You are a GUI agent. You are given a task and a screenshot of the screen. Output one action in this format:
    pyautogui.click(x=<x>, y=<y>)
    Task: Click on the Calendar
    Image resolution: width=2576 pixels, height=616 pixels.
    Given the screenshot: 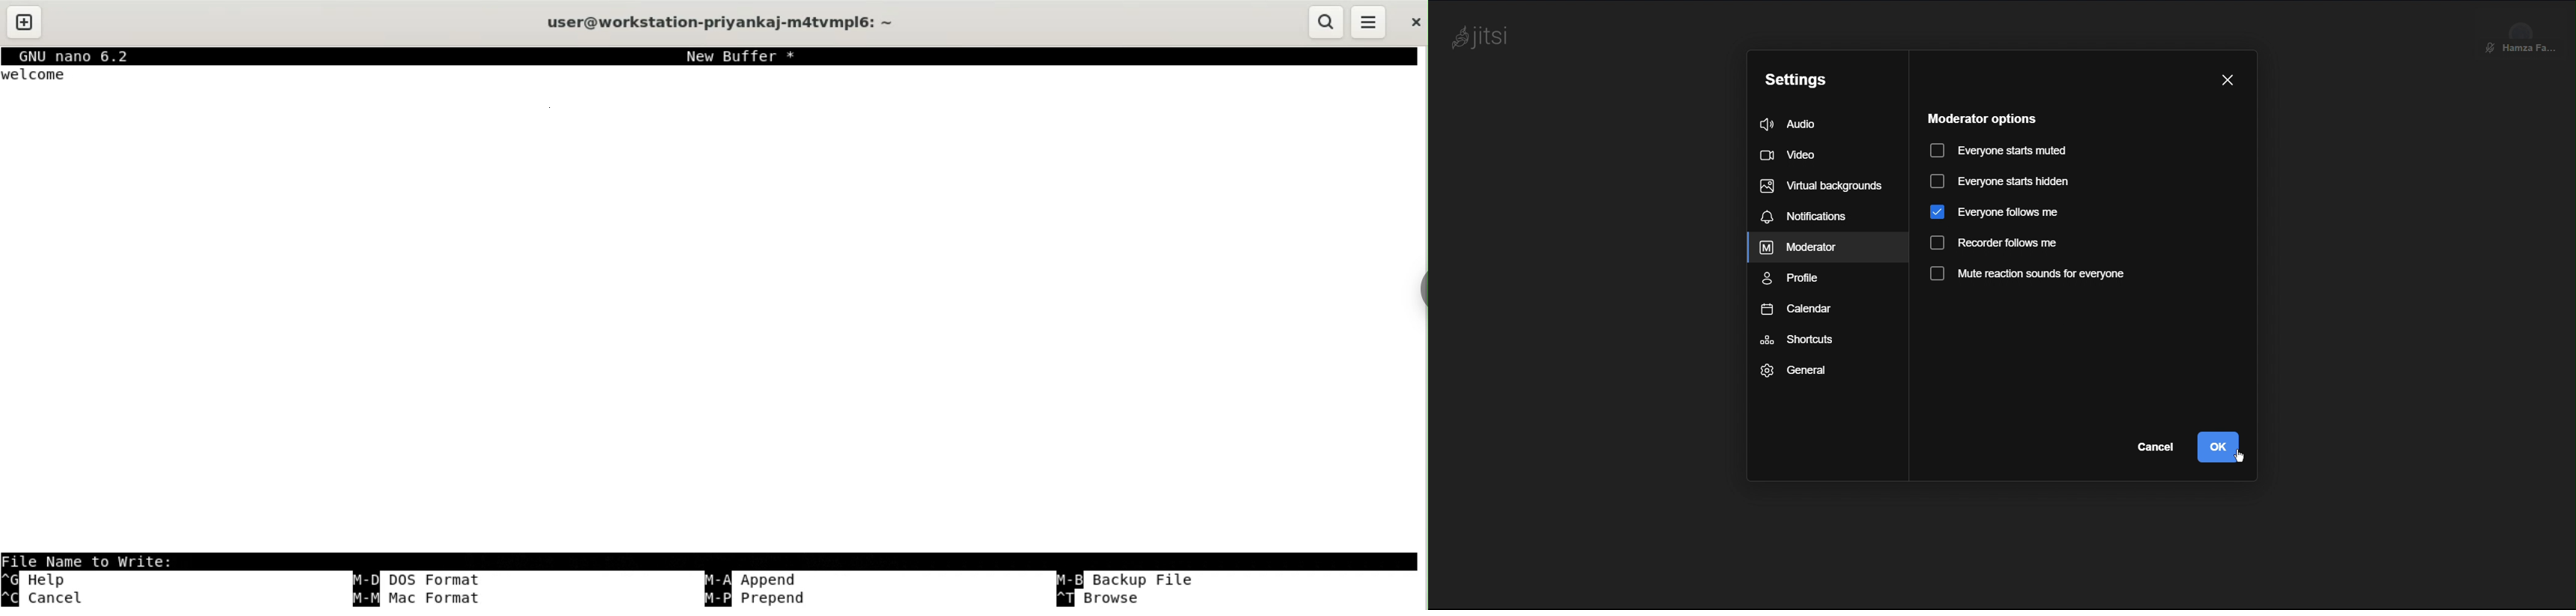 What is the action you would take?
    pyautogui.click(x=1796, y=309)
    